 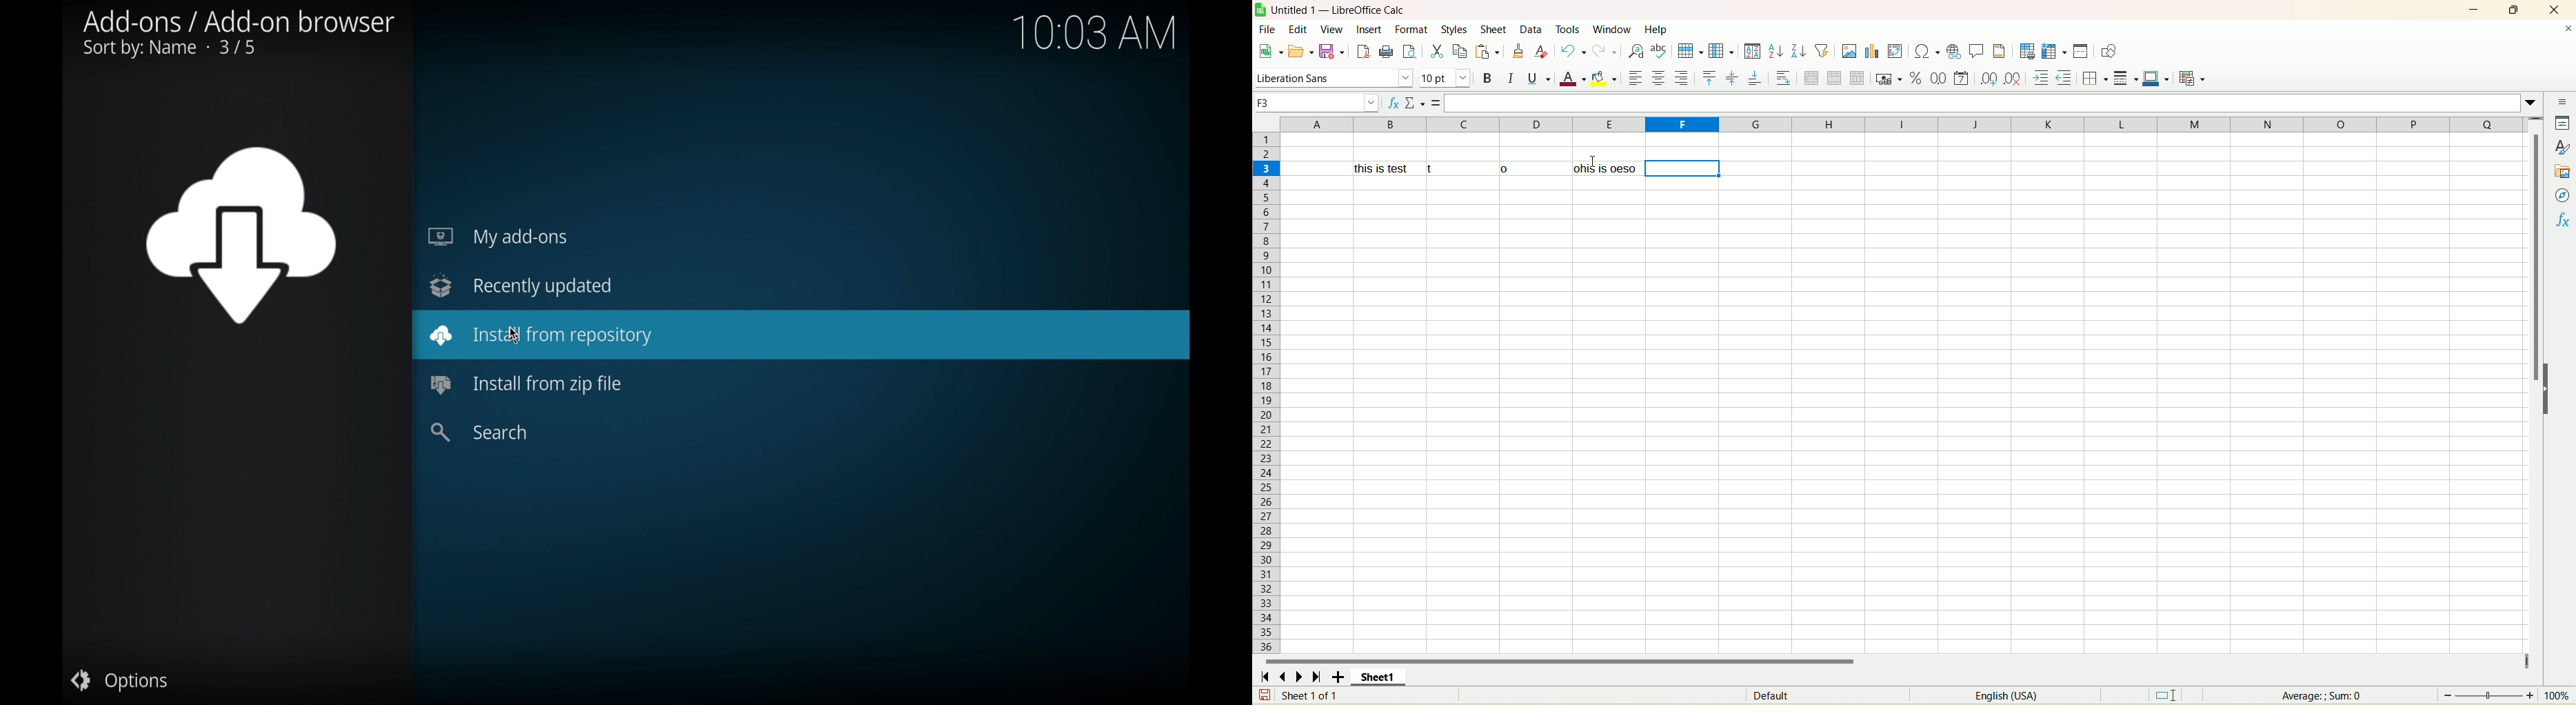 I want to click on column, so click(x=1722, y=50).